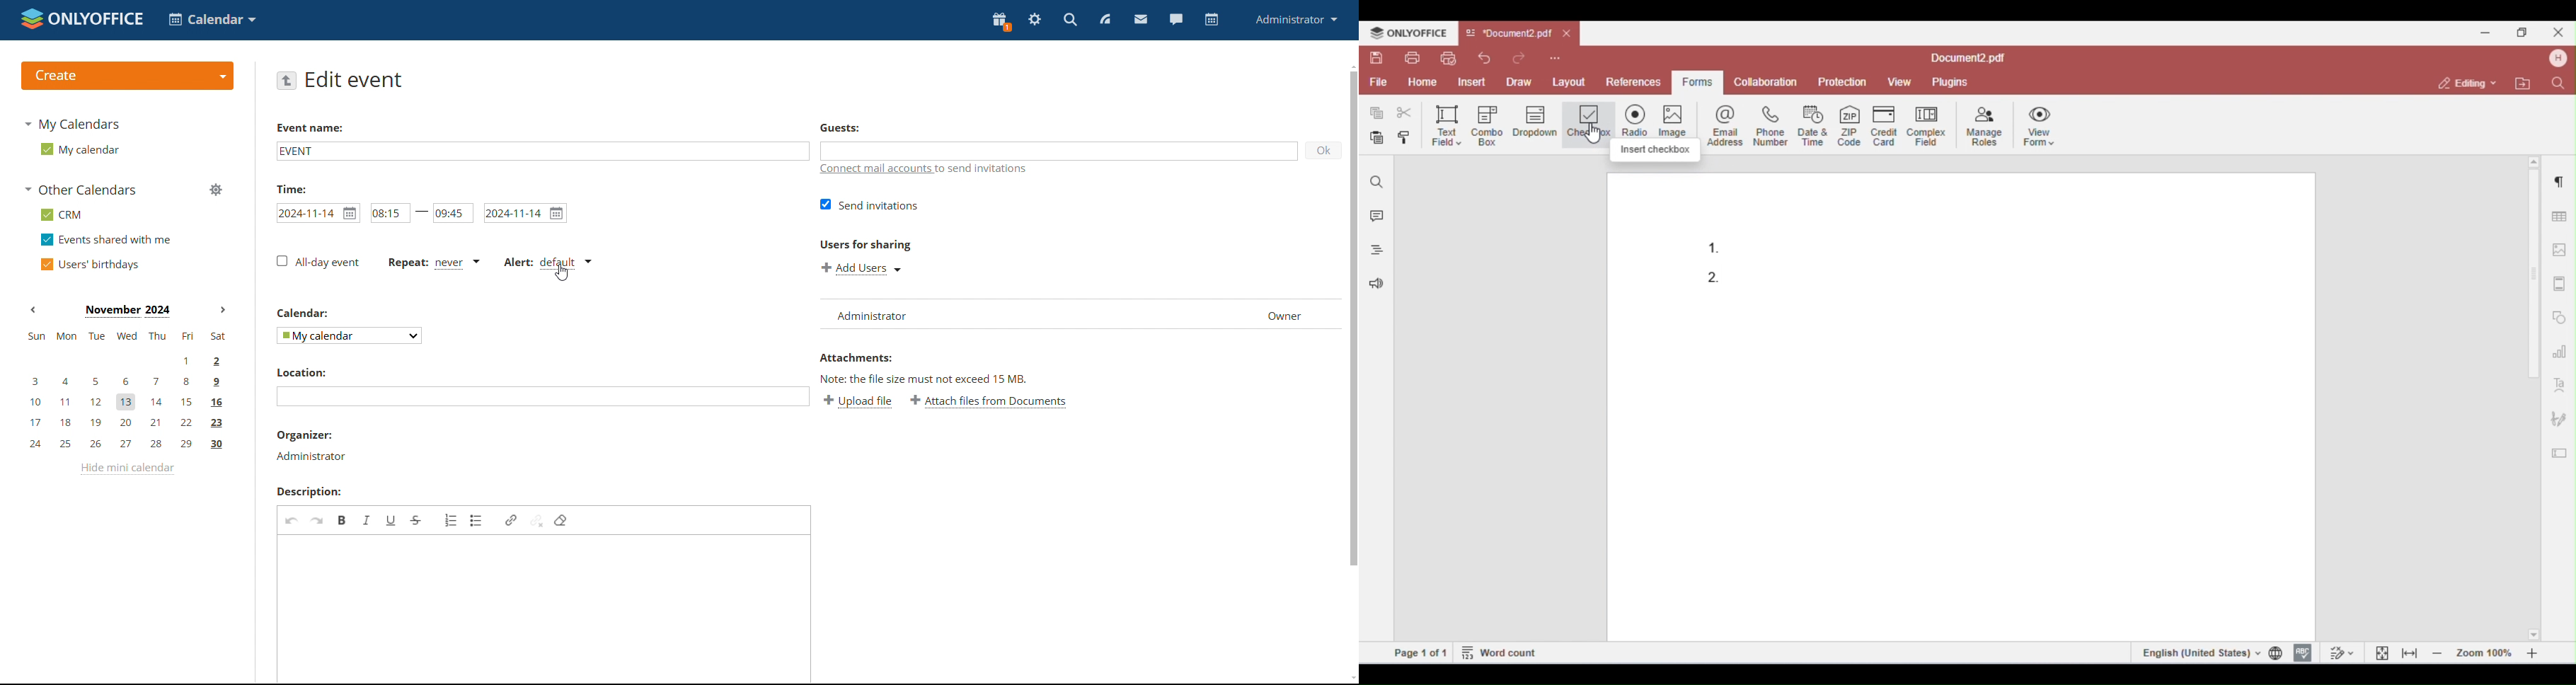  I want to click on add location, so click(543, 396).